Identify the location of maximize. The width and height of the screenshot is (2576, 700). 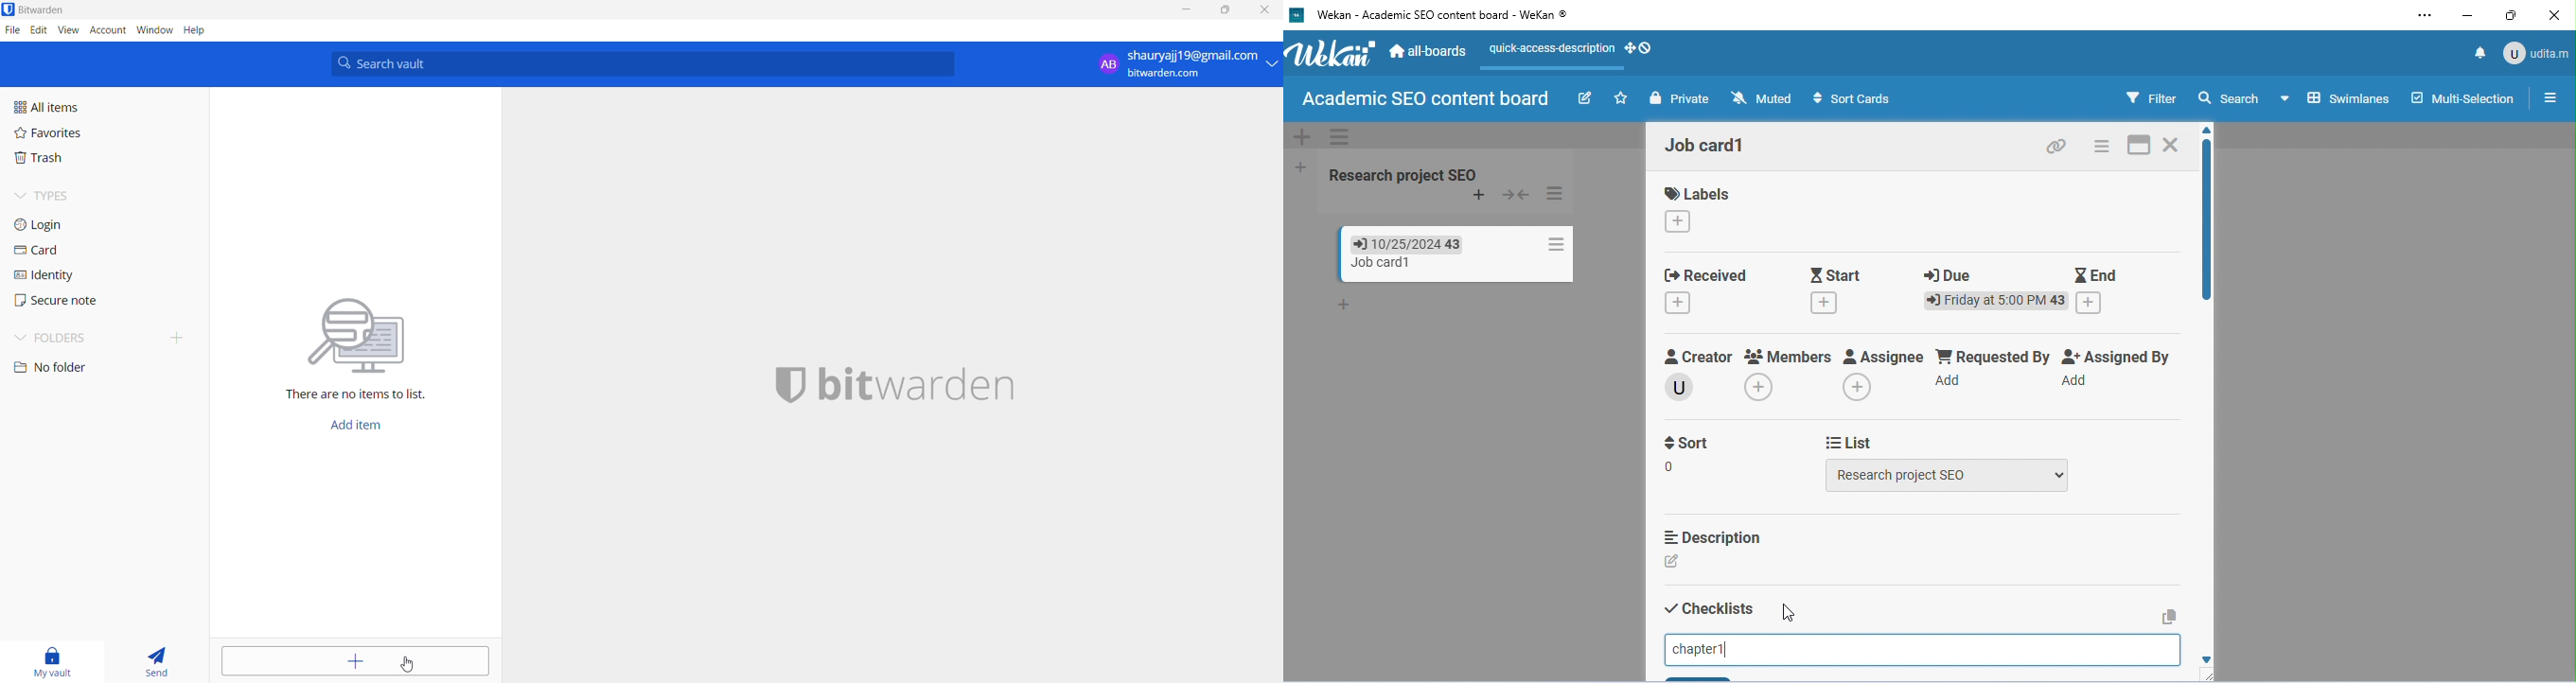
(1226, 10).